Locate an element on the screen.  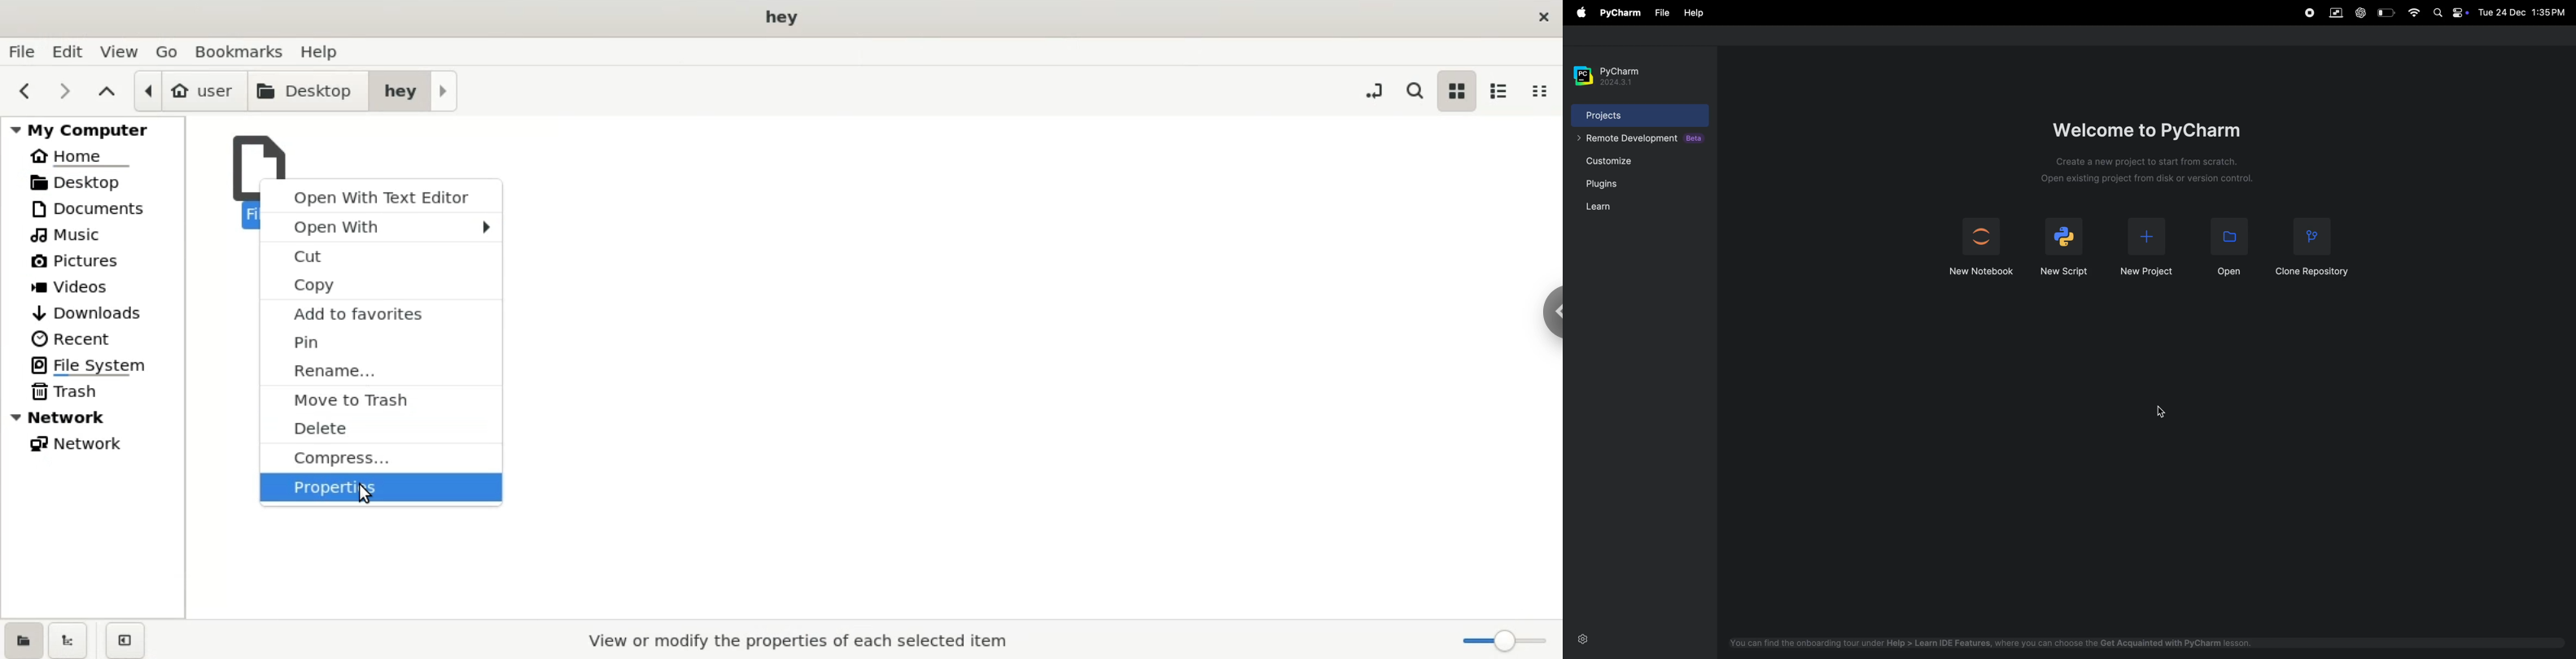
rename is located at coordinates (383, 369).